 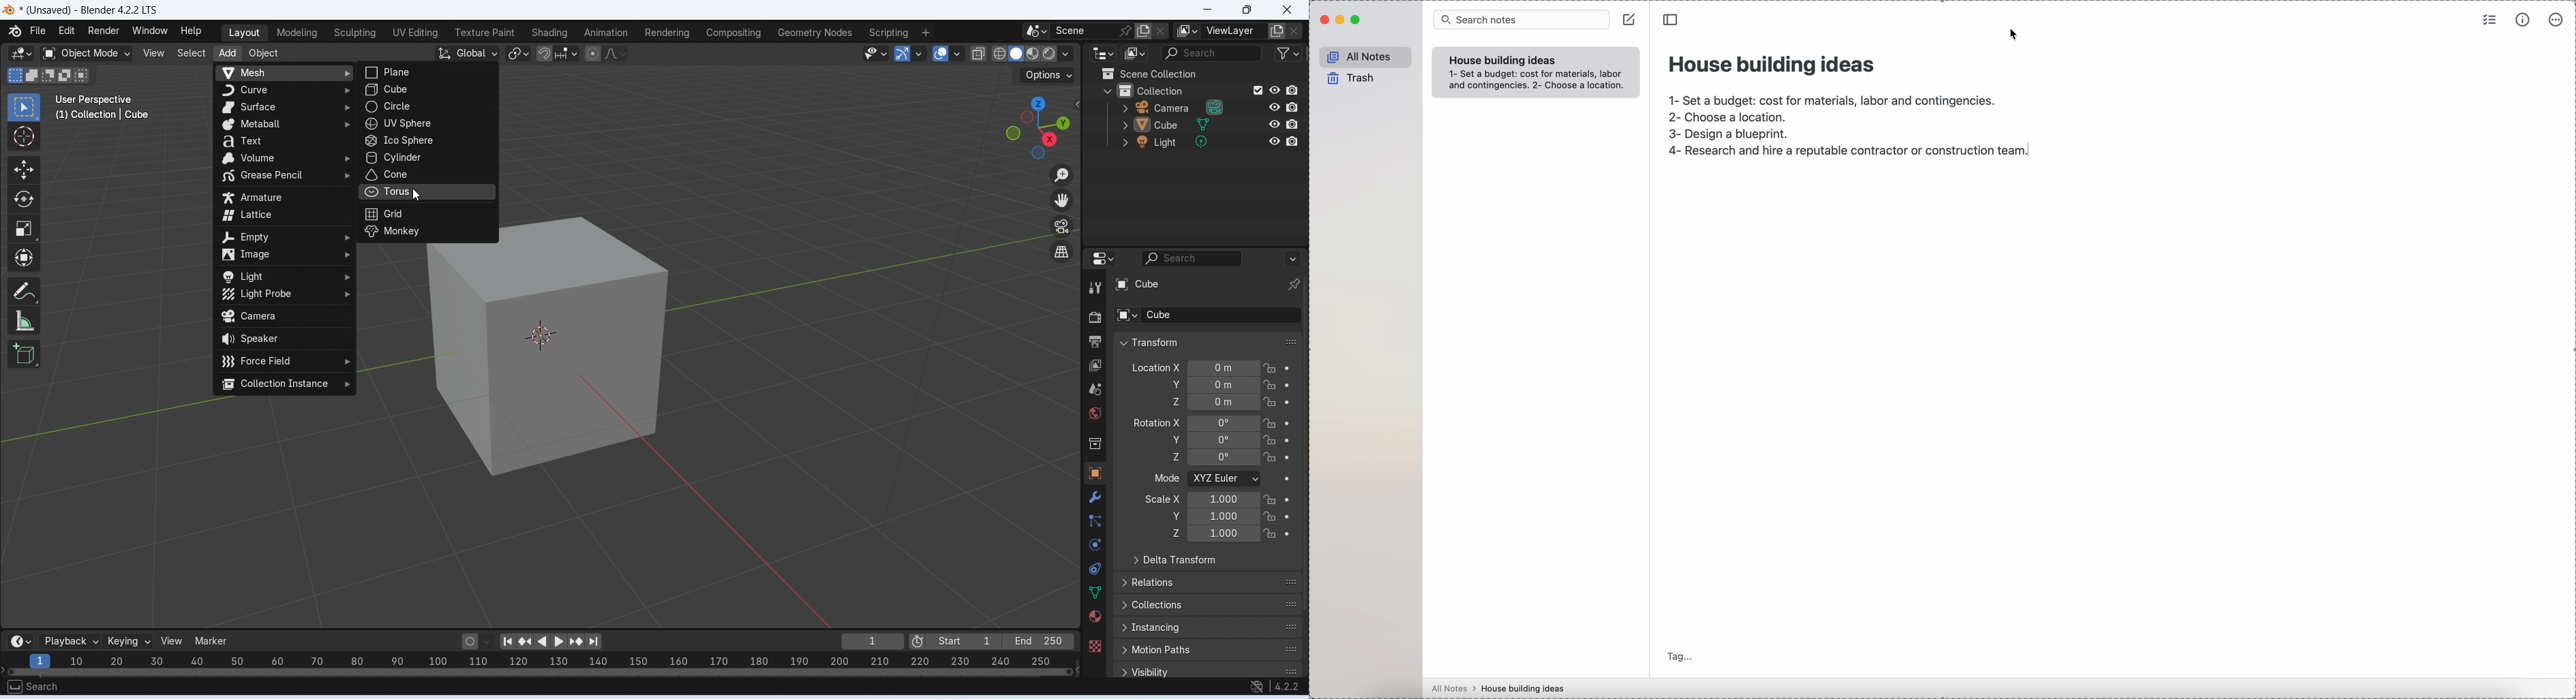 What do you see at coordinates (1240, 368) in the screenshot?
I see `Location` at bounding box center [1240, 368].